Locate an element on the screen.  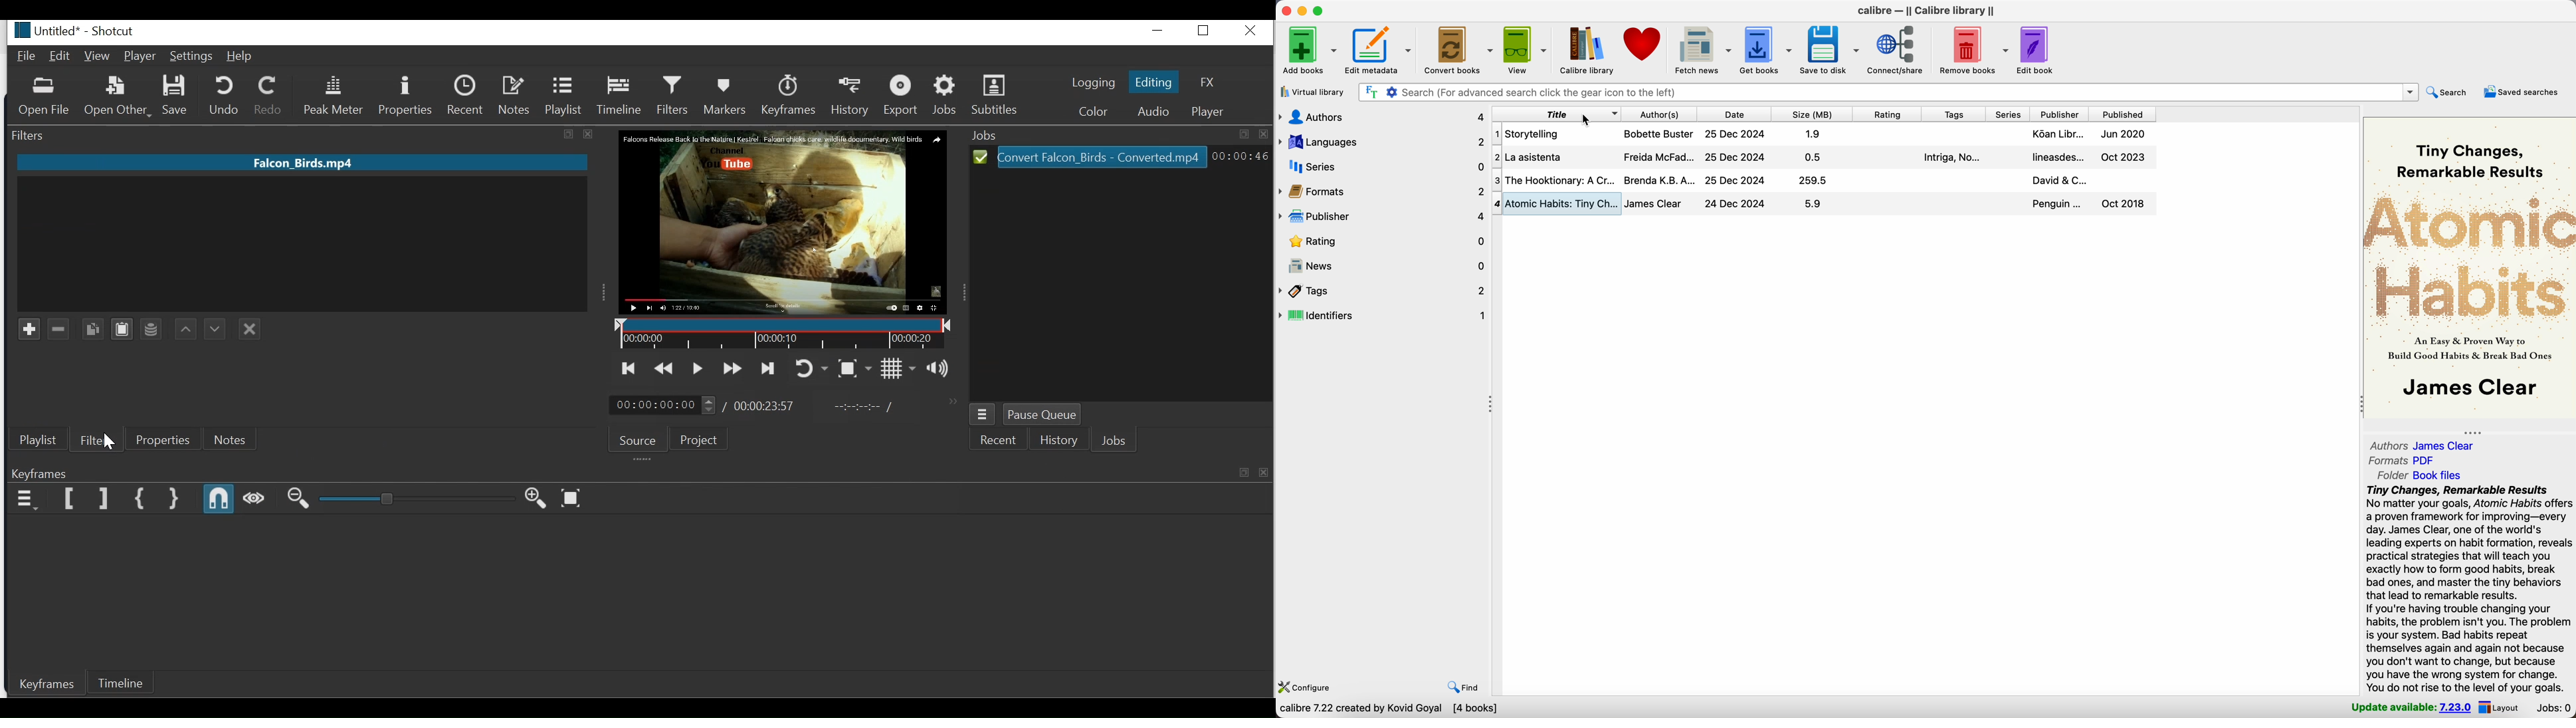
Toggle player looping is located at coordinates (811, 370).